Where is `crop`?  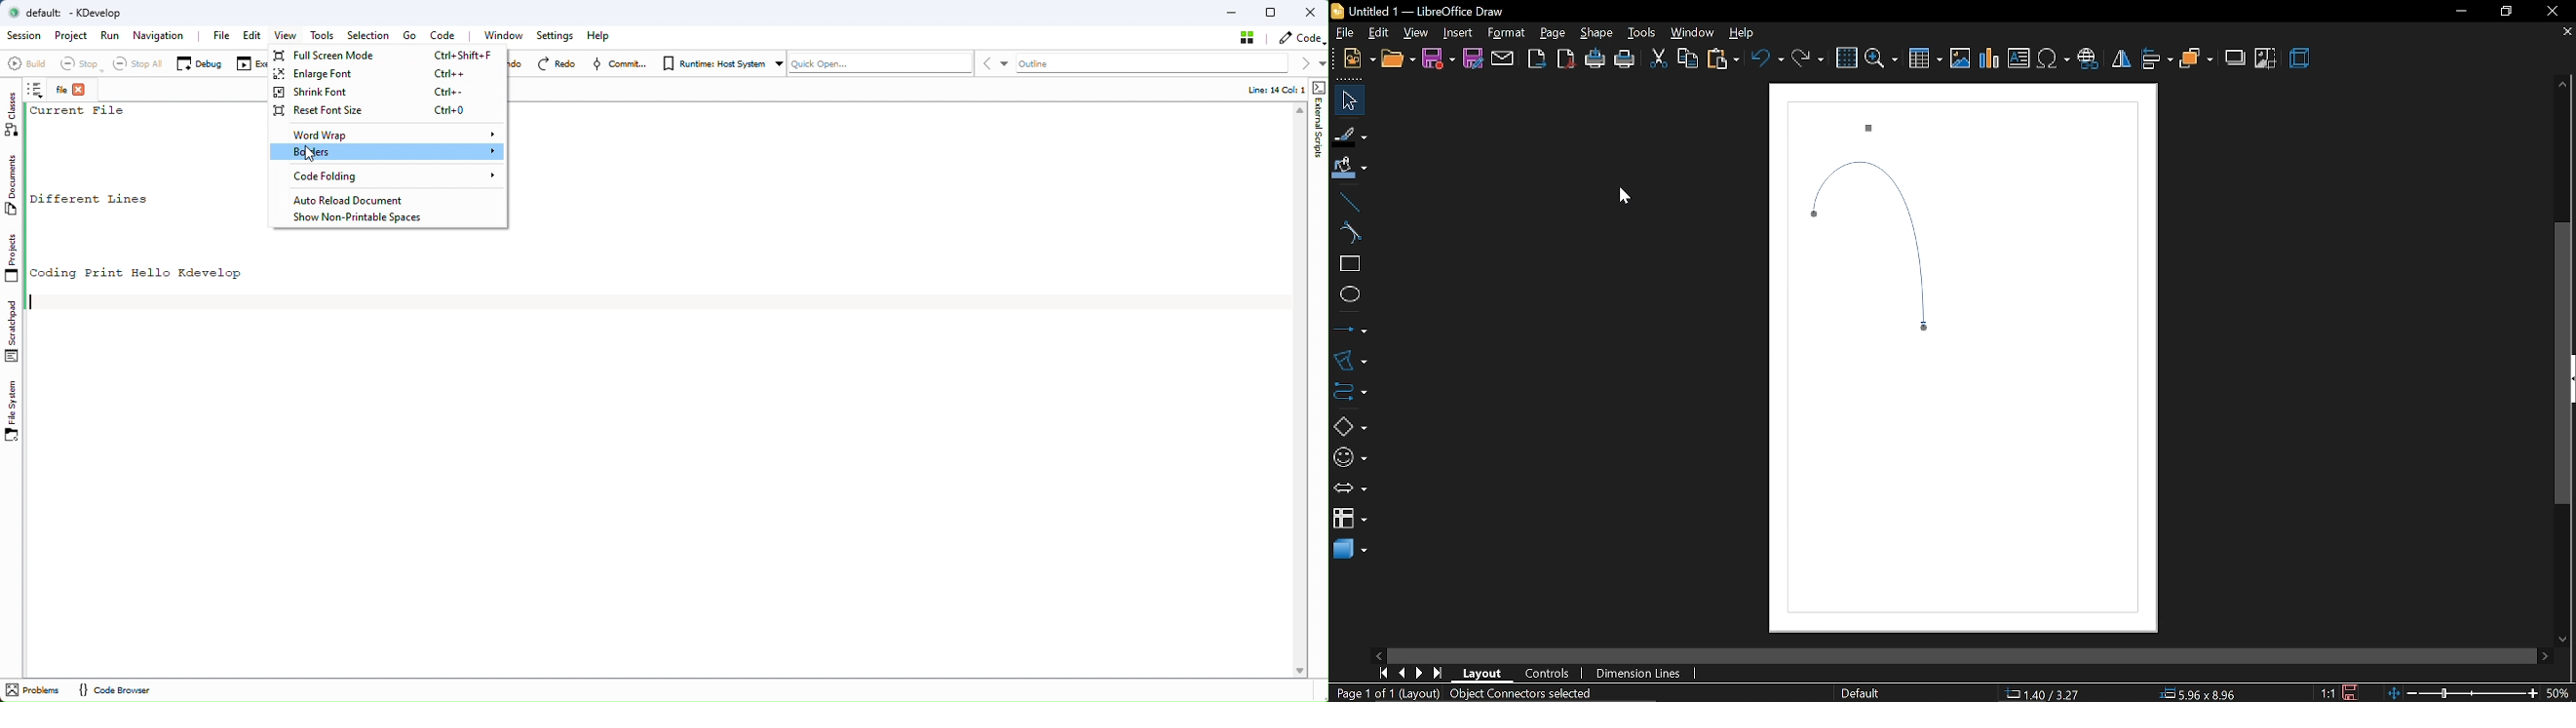 crop is located at coordinates (2266, 58).